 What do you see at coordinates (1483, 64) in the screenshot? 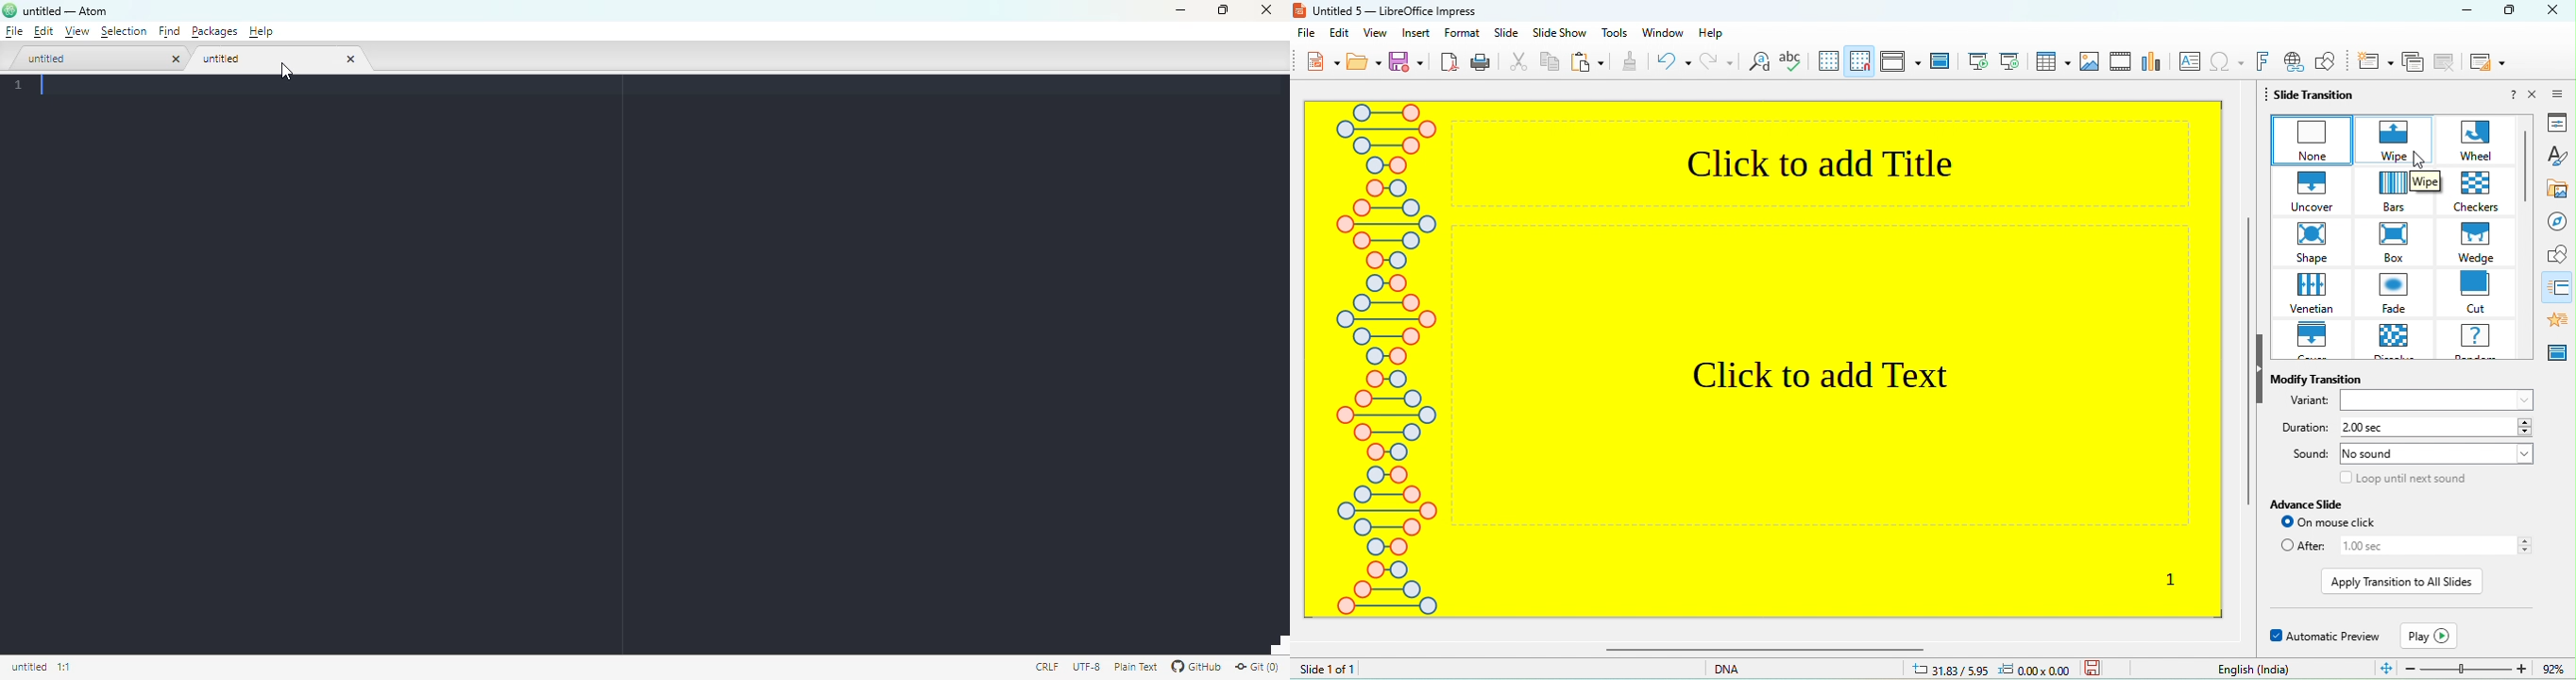
I see `print` at bounding box center [1483, 64].